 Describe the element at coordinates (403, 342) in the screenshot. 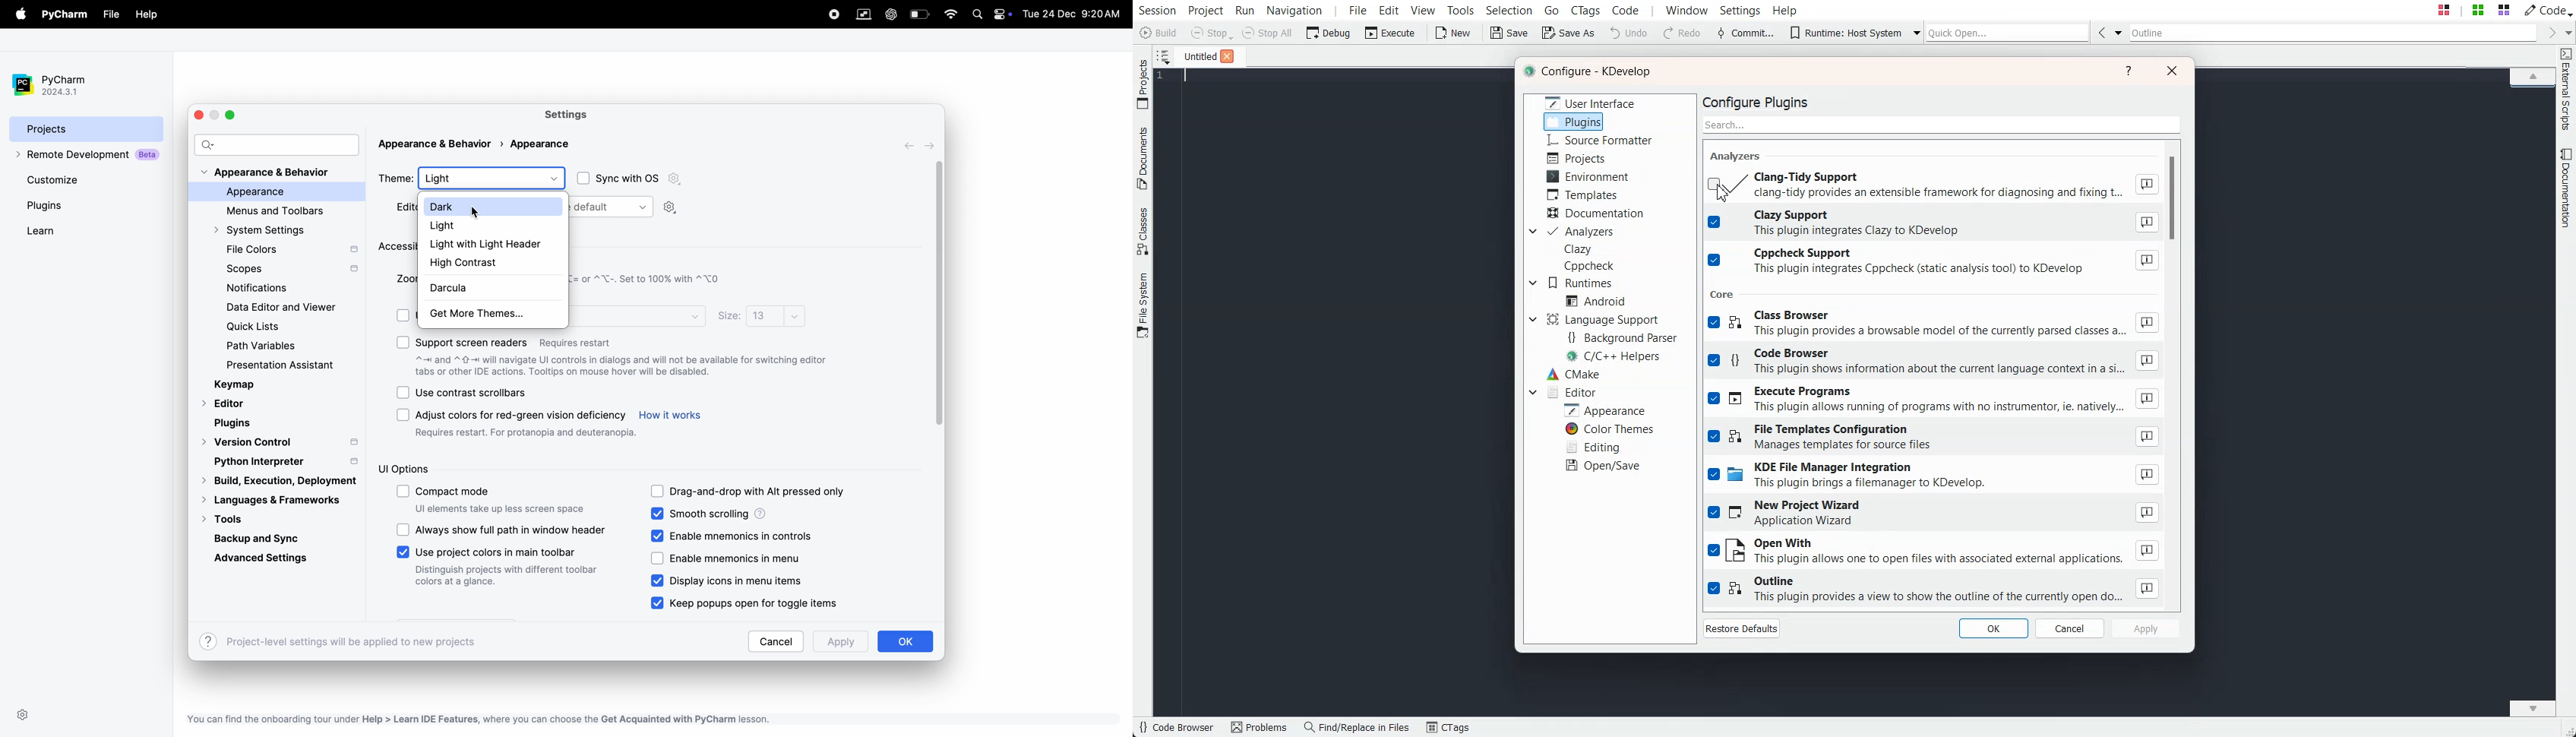

I see `checkbox` at that location.